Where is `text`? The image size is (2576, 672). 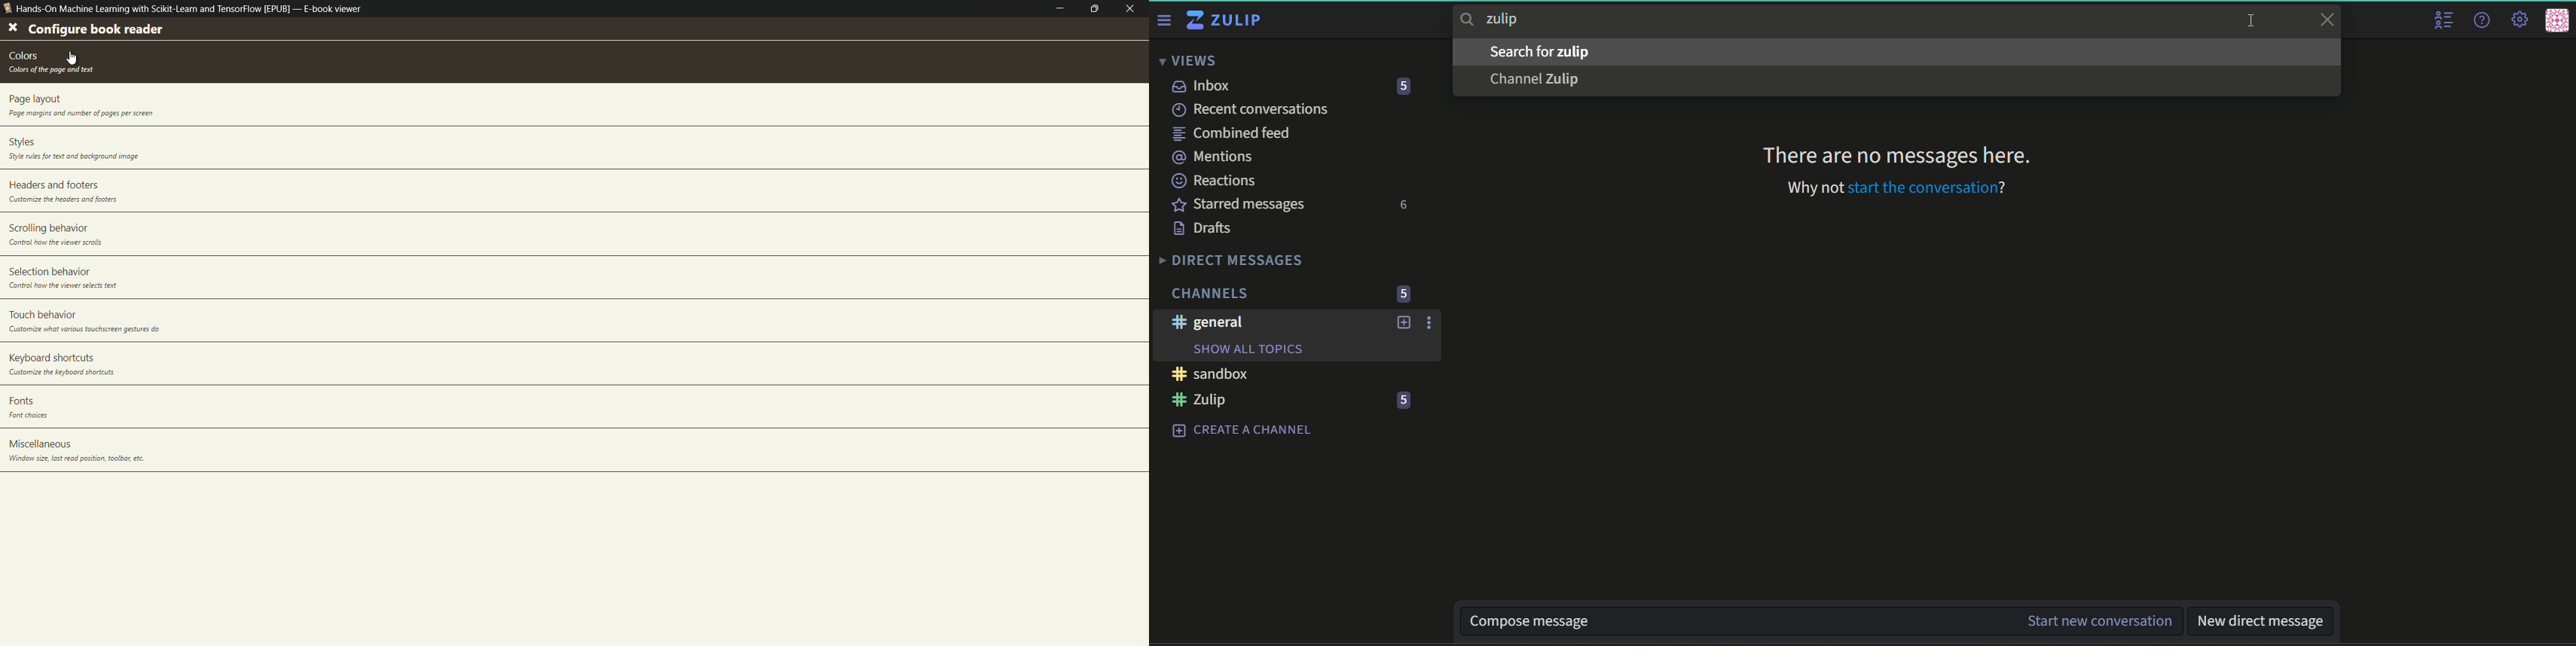 text is located at coordinates (84, 330).